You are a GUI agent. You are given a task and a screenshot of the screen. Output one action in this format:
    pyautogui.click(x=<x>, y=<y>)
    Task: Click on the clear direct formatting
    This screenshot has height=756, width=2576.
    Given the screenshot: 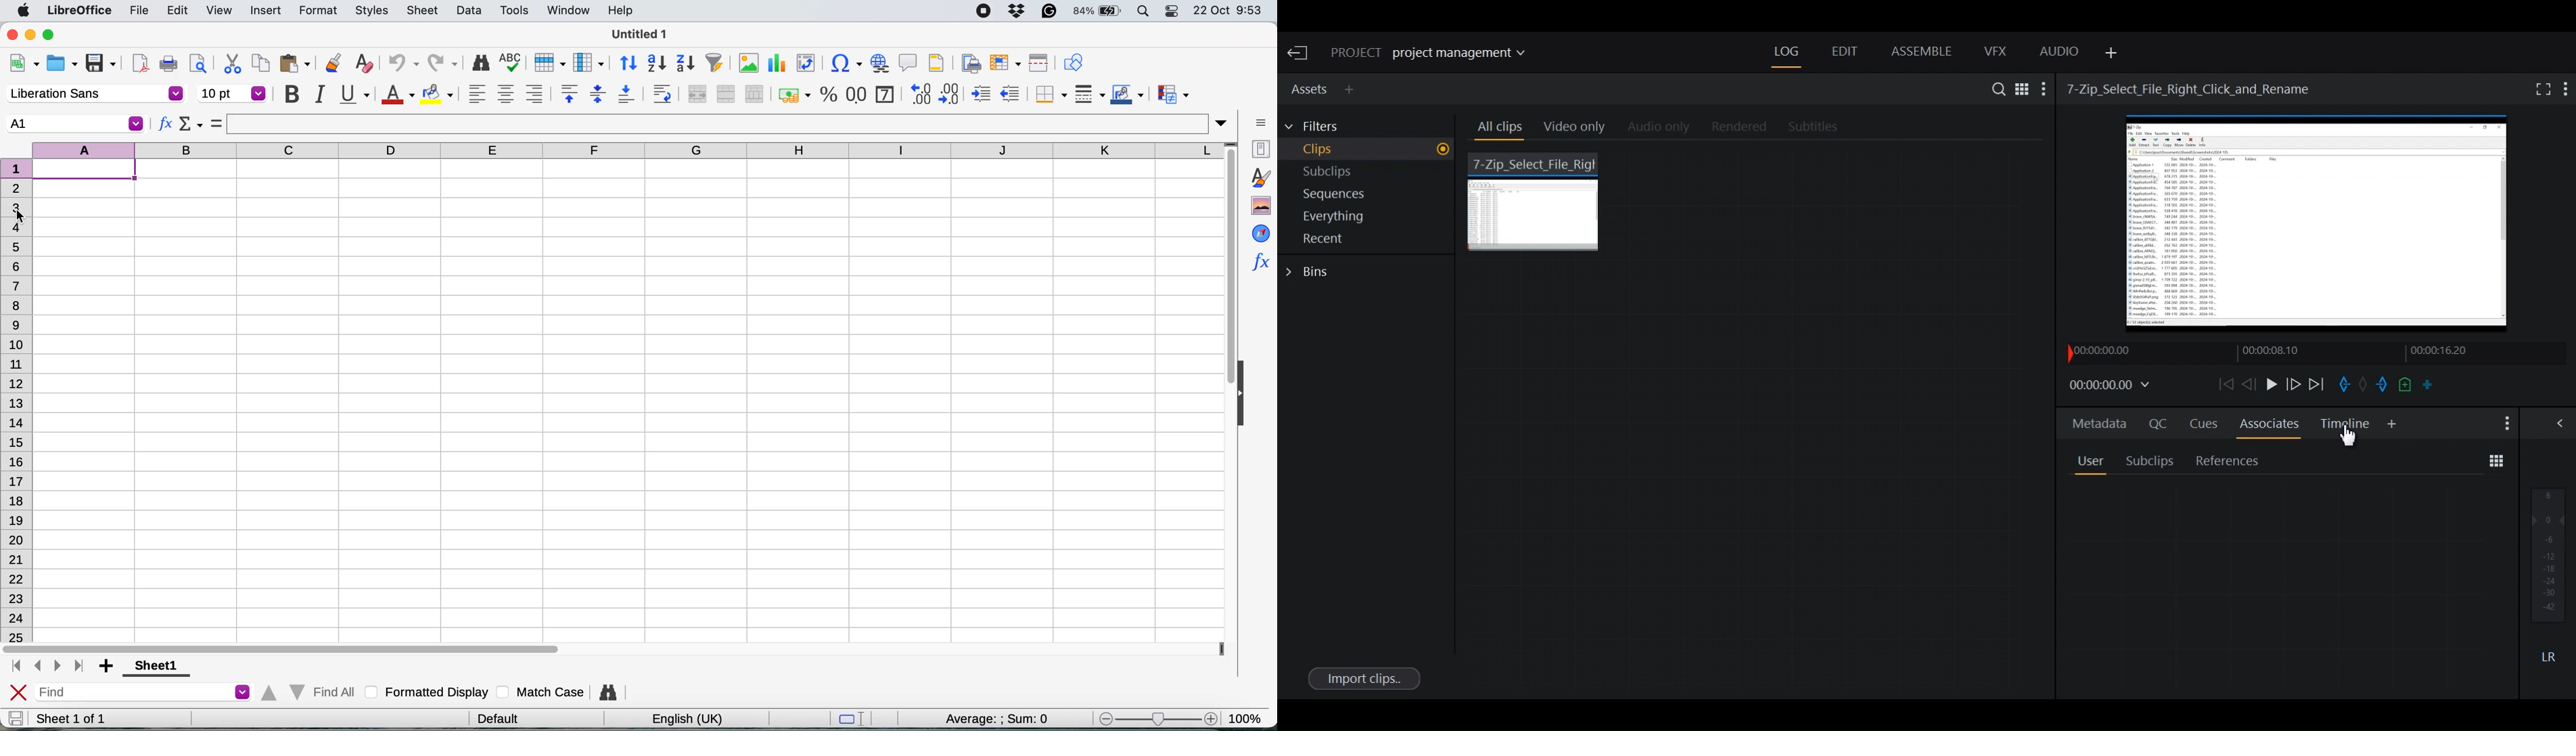 What is the action you would take?
    pyautogui.click(x=364, y=64)
    